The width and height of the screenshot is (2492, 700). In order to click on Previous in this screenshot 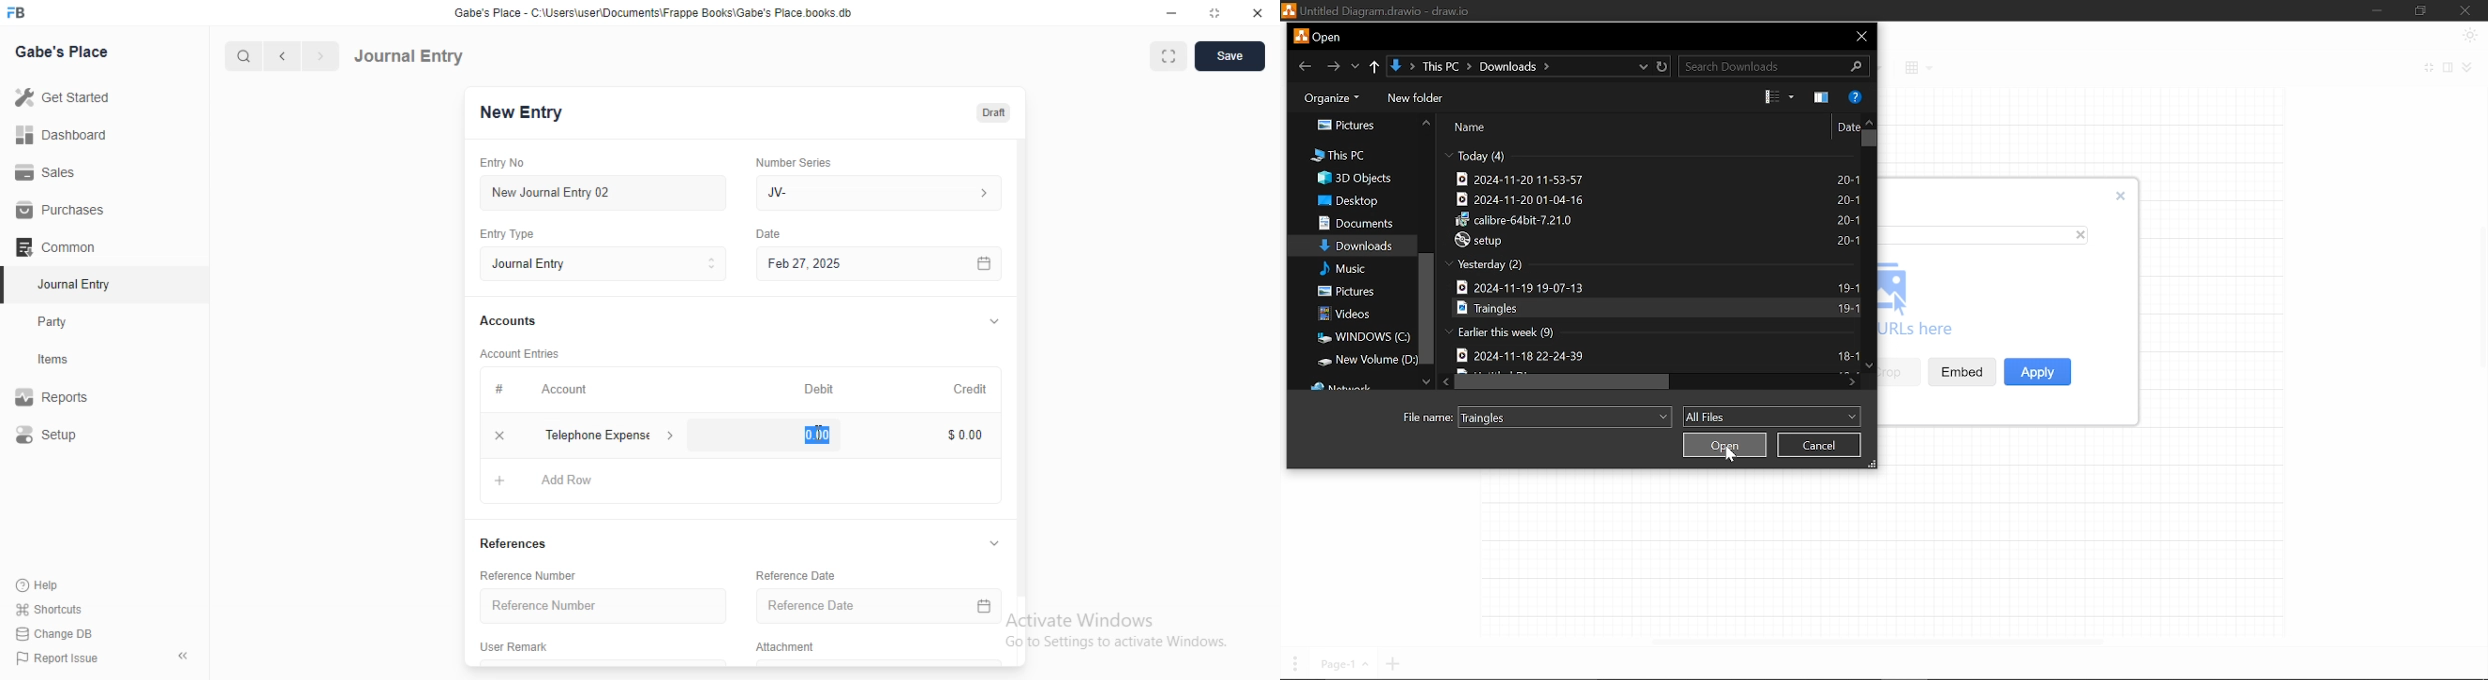, I will do `click(283, 57)`.